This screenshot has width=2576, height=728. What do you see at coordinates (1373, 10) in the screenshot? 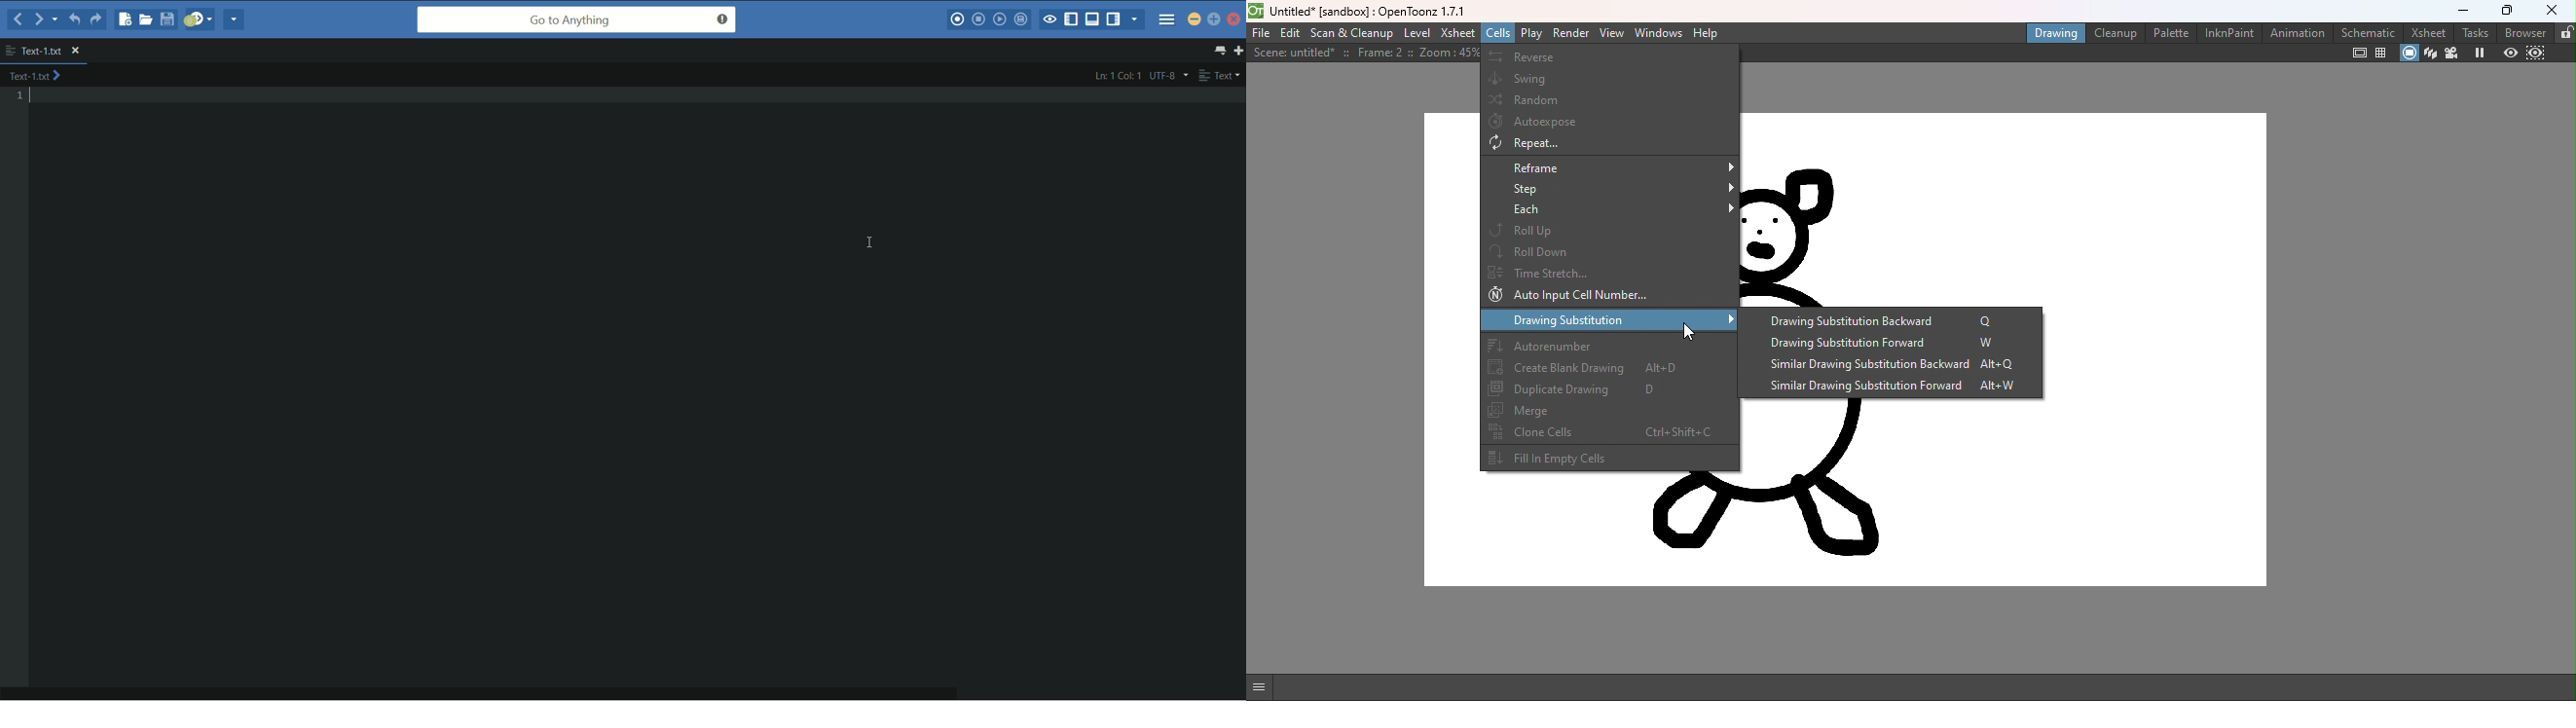
I see `untitled” [sandbox] : Upenioonz 1.7.1` at bounding box center [1373, 10].